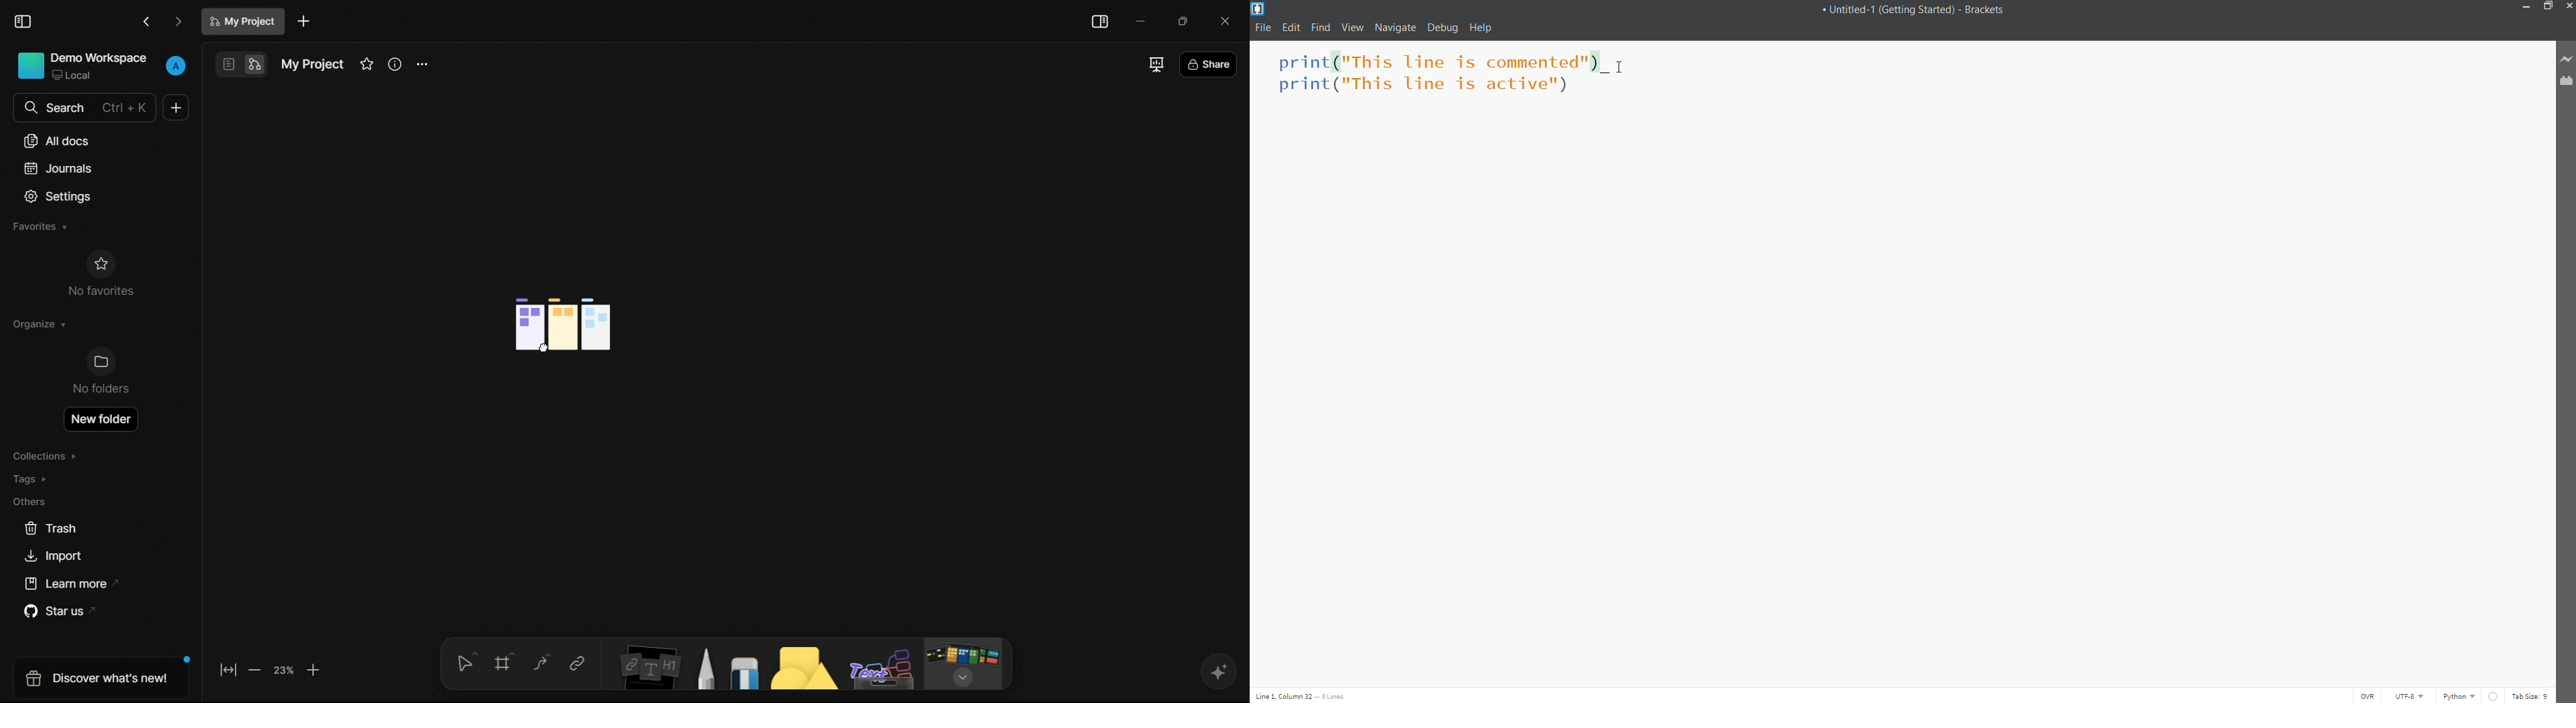 Image resolution: width=2576 pixels, height=728 pixels. What do you see at coordinates (314, 669) in the screenshot?
I see `zoom in` at bounding box center [314, 669].